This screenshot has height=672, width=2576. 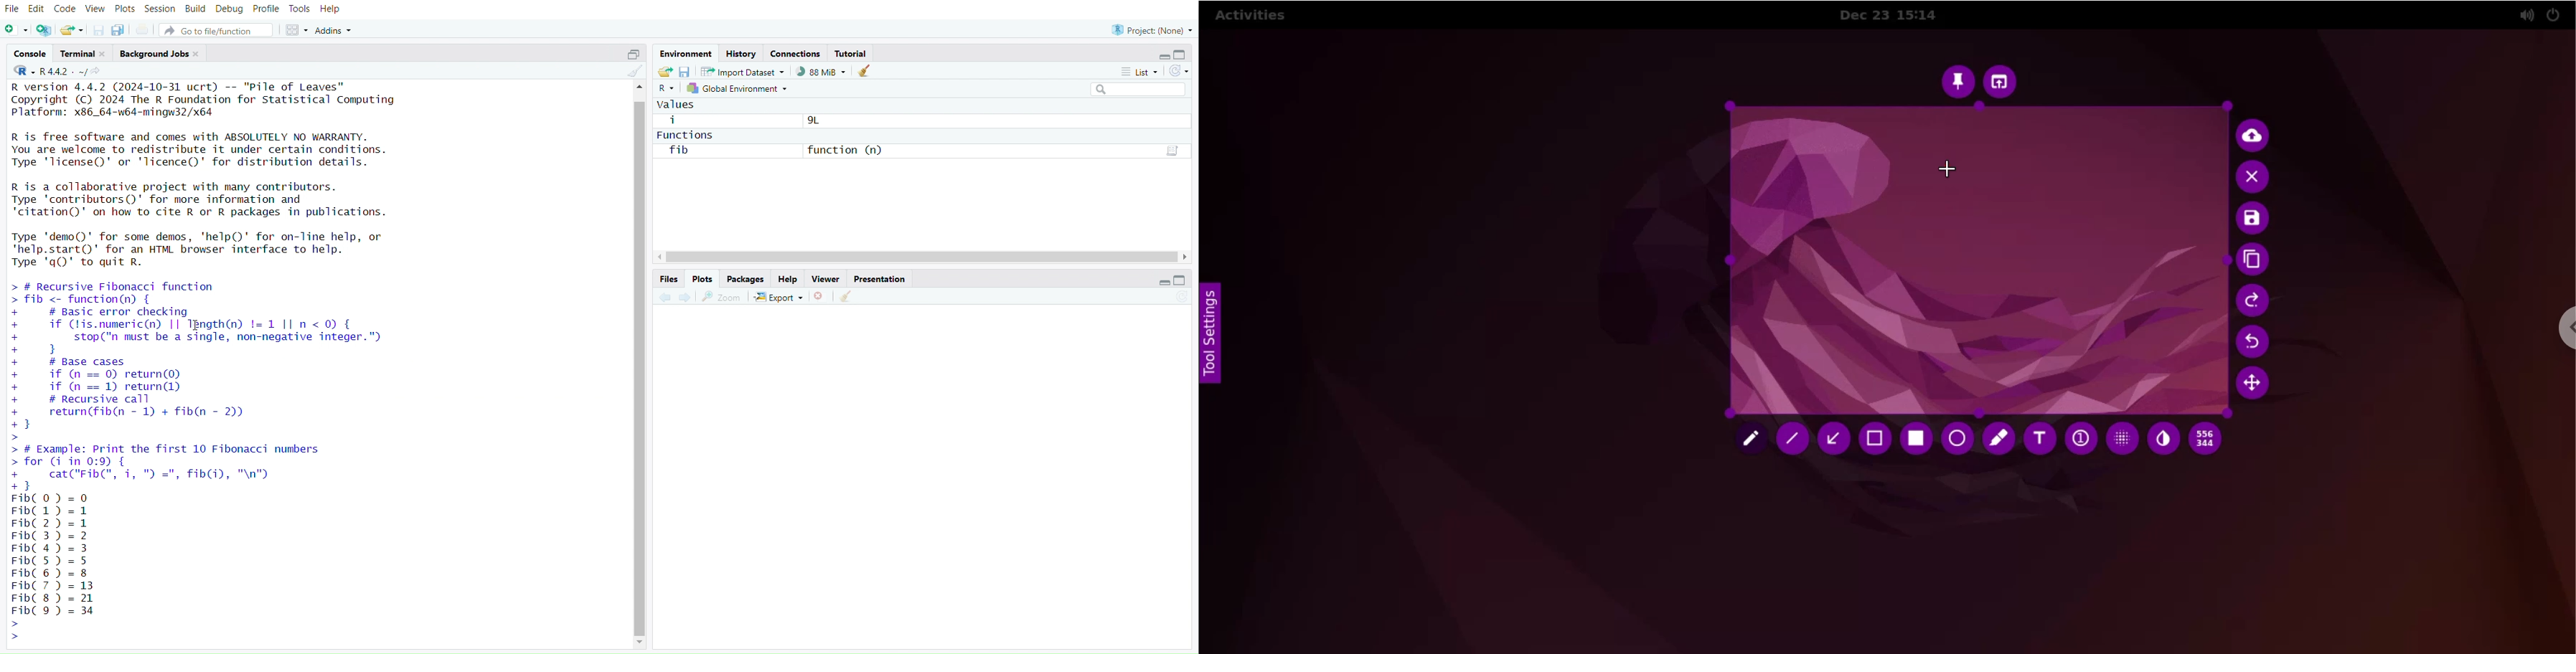 I want to click on help, so click(x=789, y=280).